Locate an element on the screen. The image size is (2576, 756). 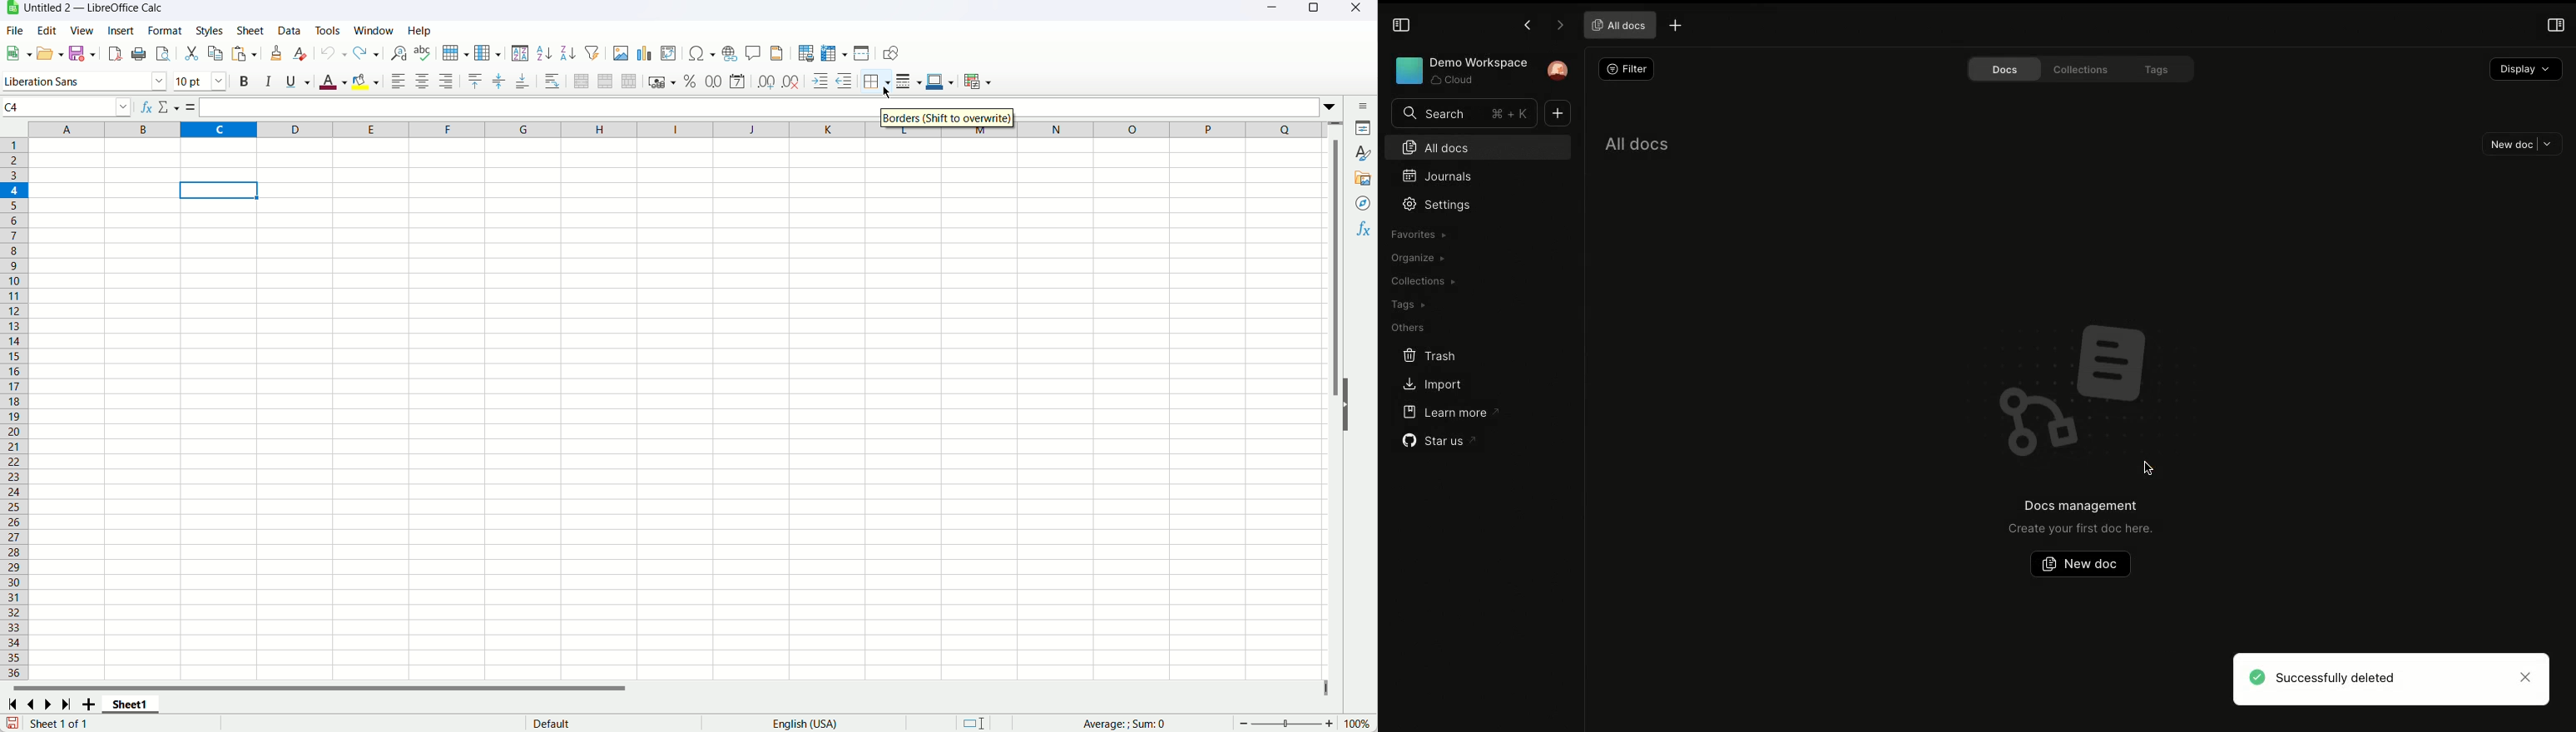
Sidebar settings is located at coordinates (1358, 105).